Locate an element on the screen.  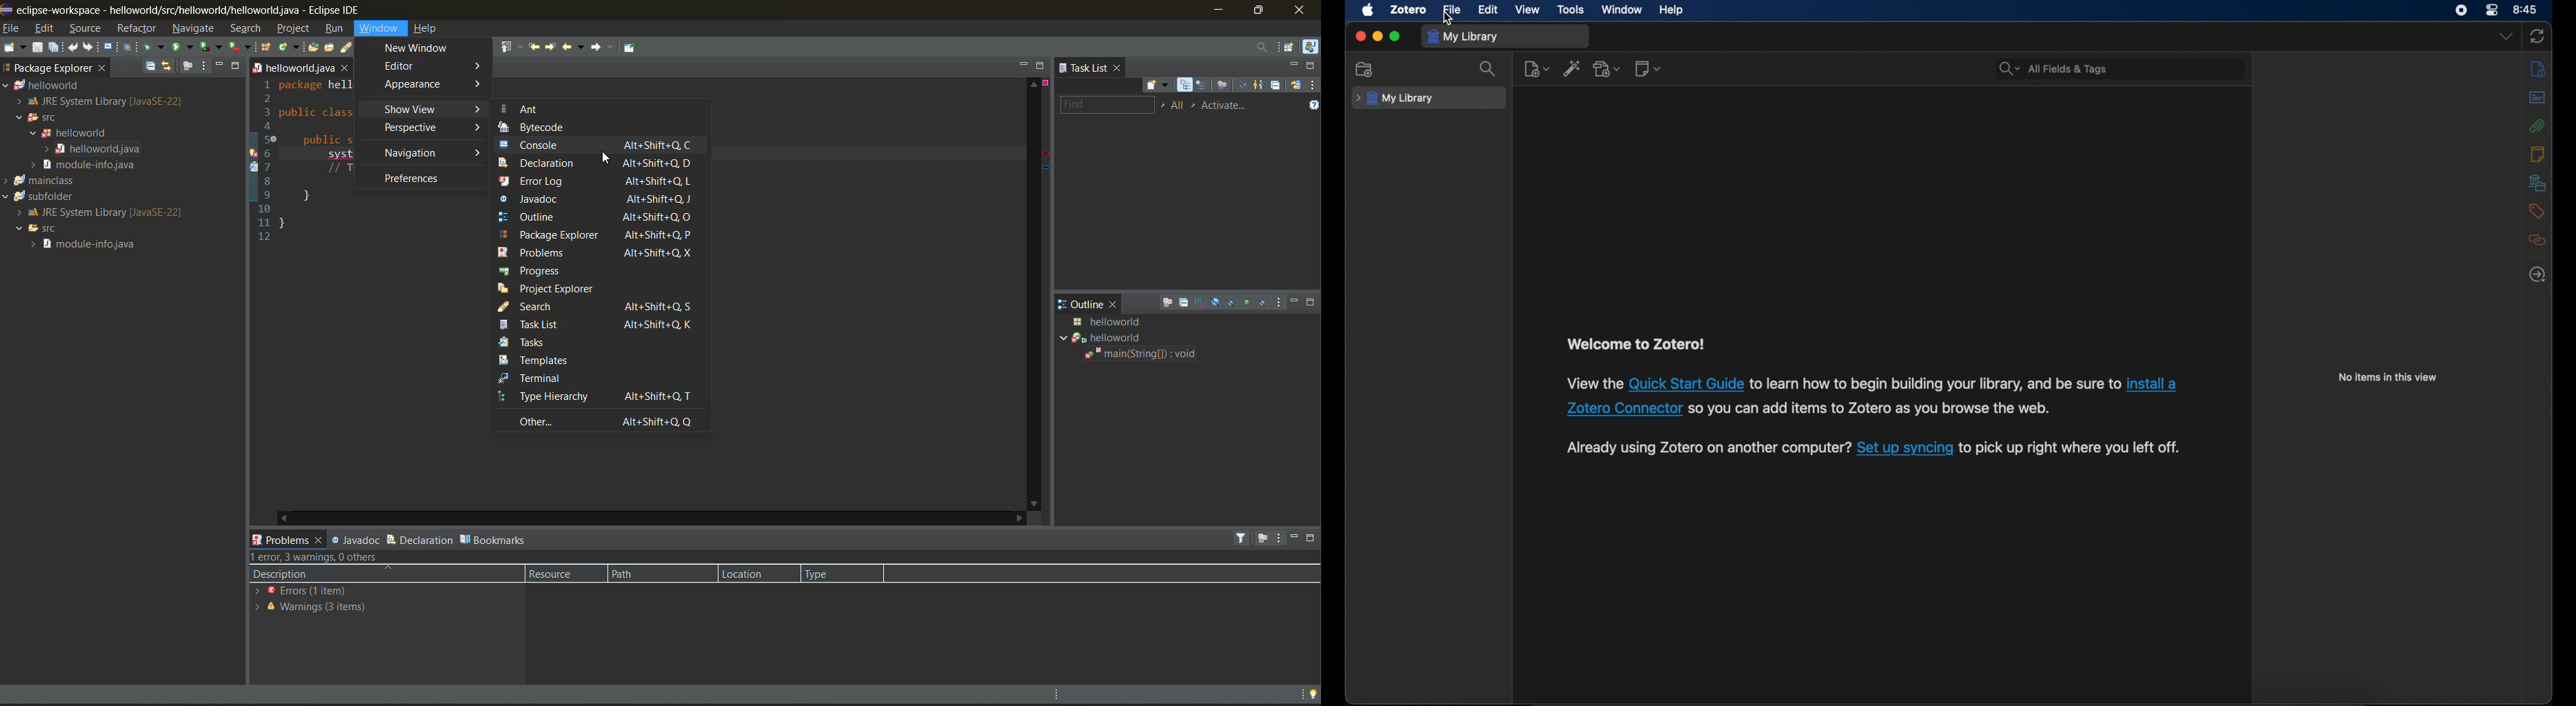
abstract is located at coordinates (2538, 97).